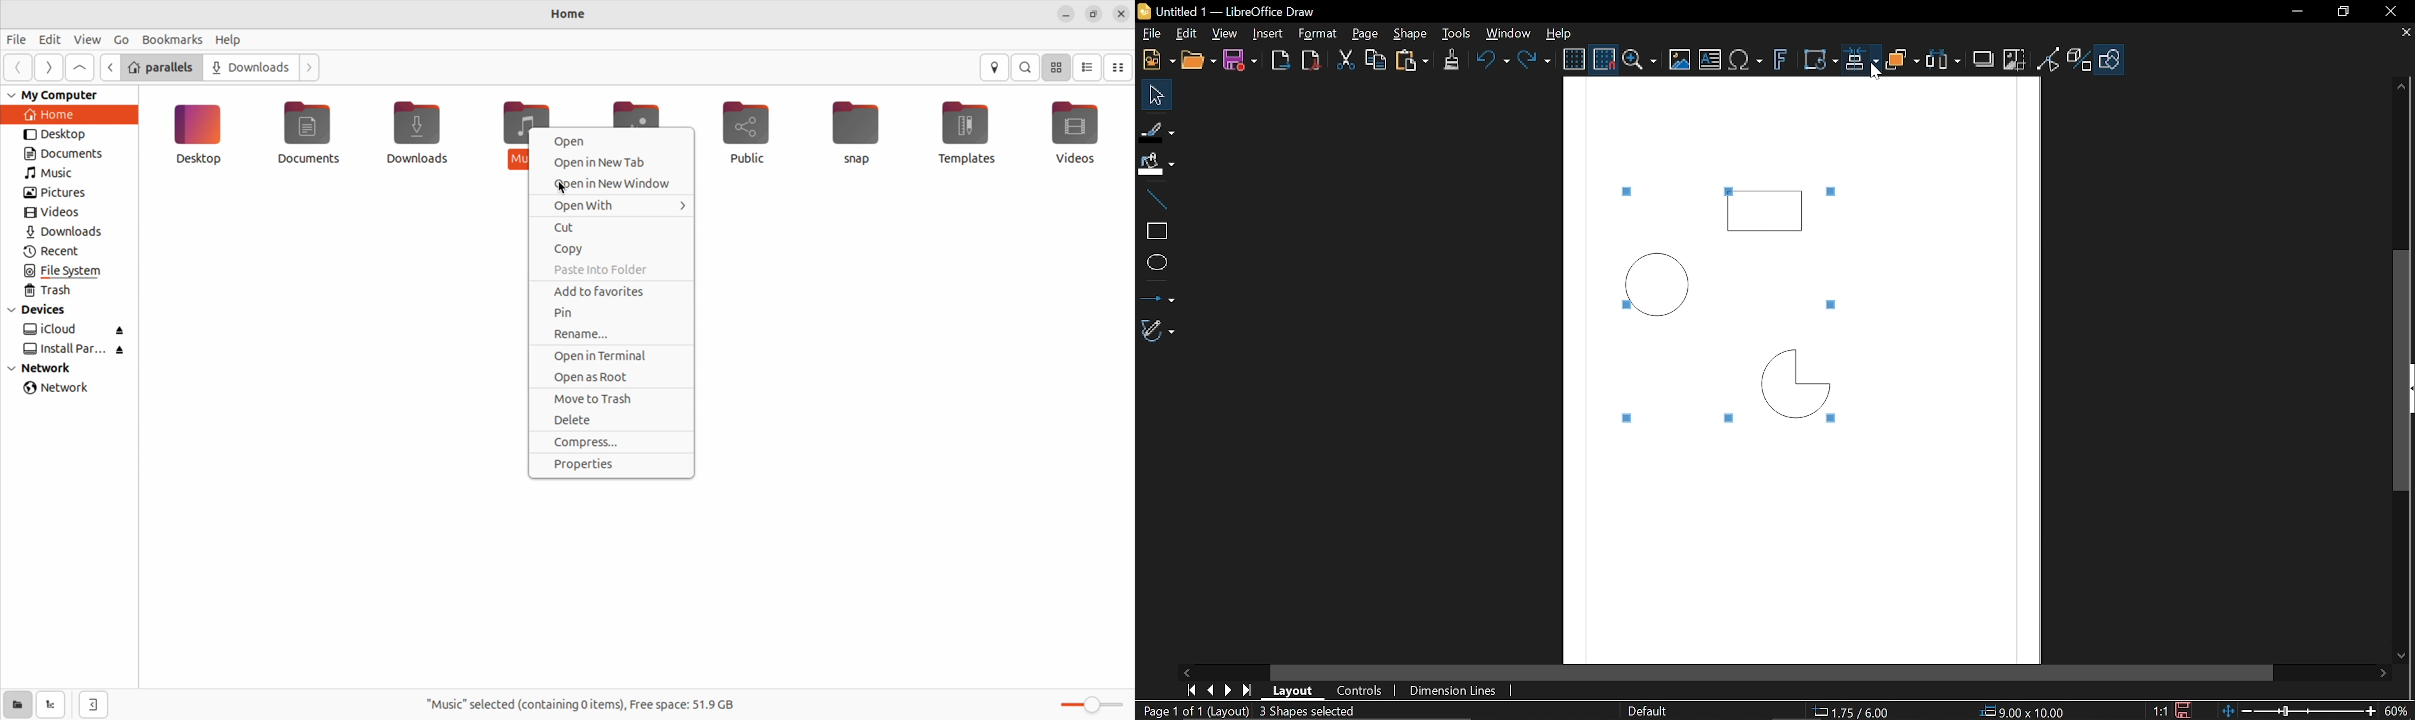 The width and height of the screenshot is (2436, 728). What do you see at coordinates (1154, 95) in the screenshot?
I see `Select` at bounding box center [1154, 95].